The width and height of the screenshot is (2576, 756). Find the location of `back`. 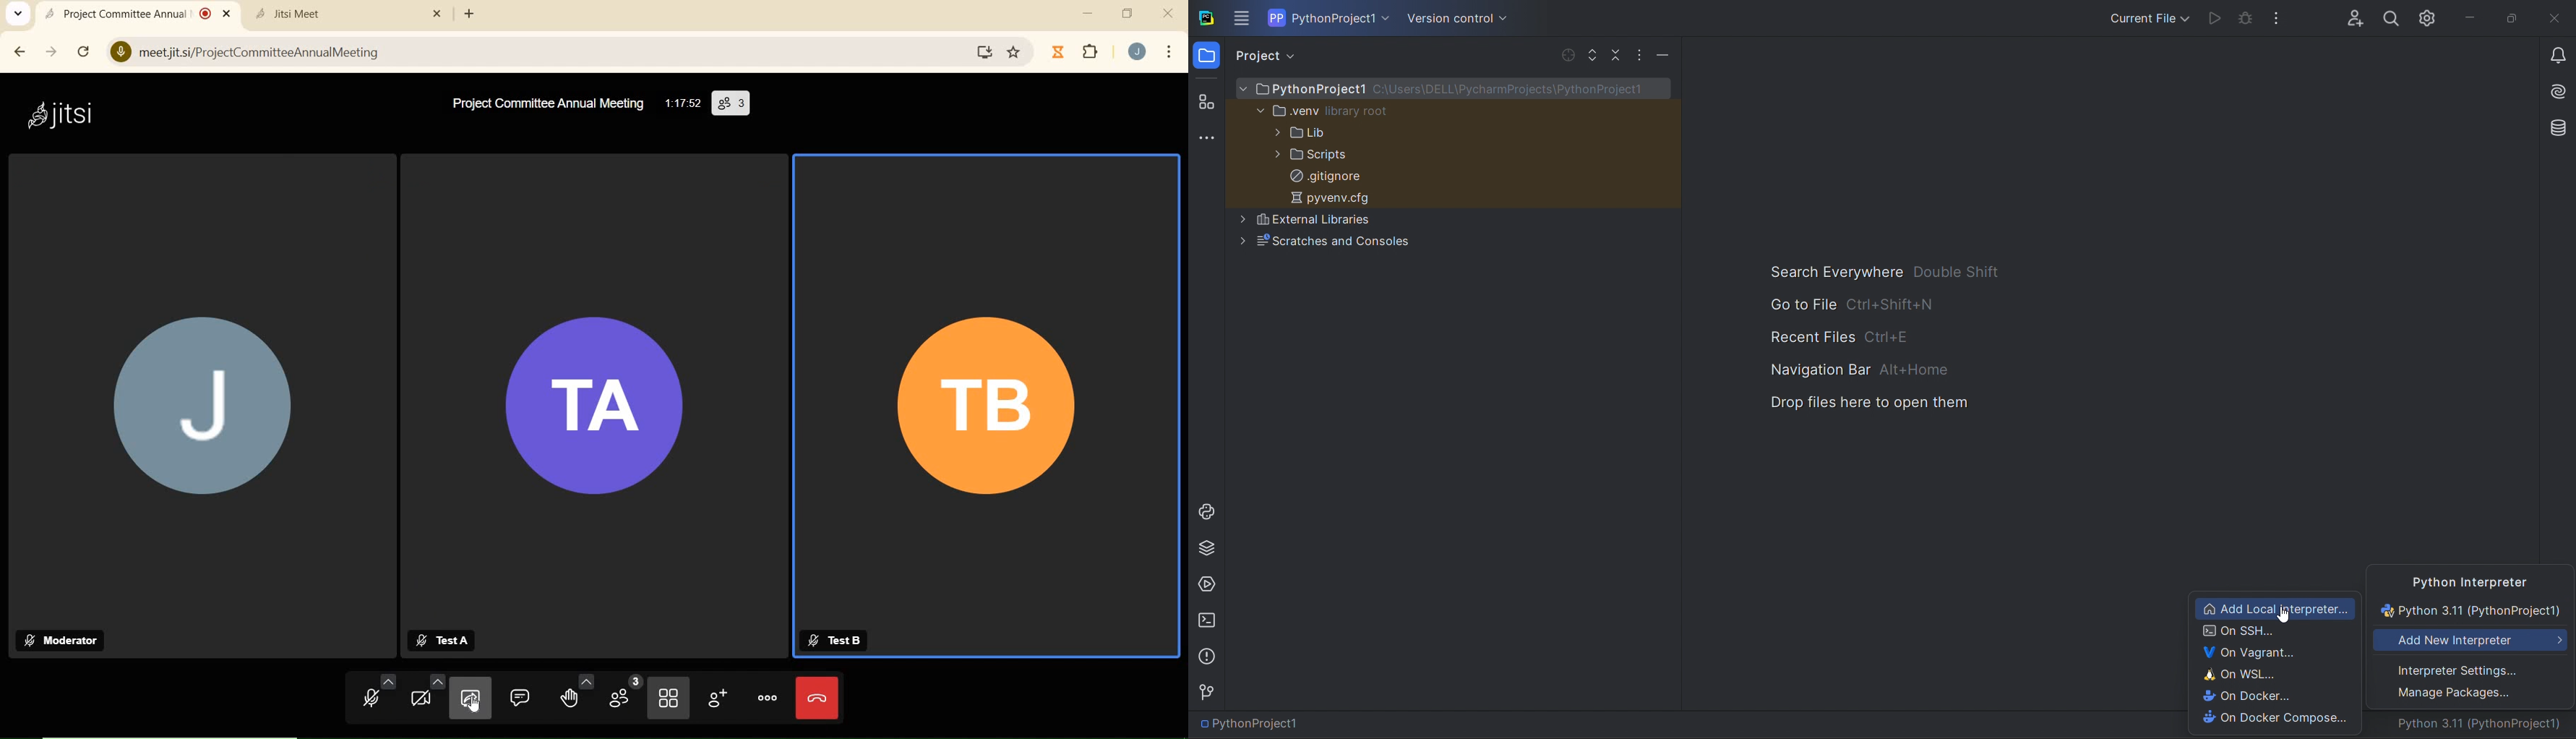

back is located at coordinates (22, 52).